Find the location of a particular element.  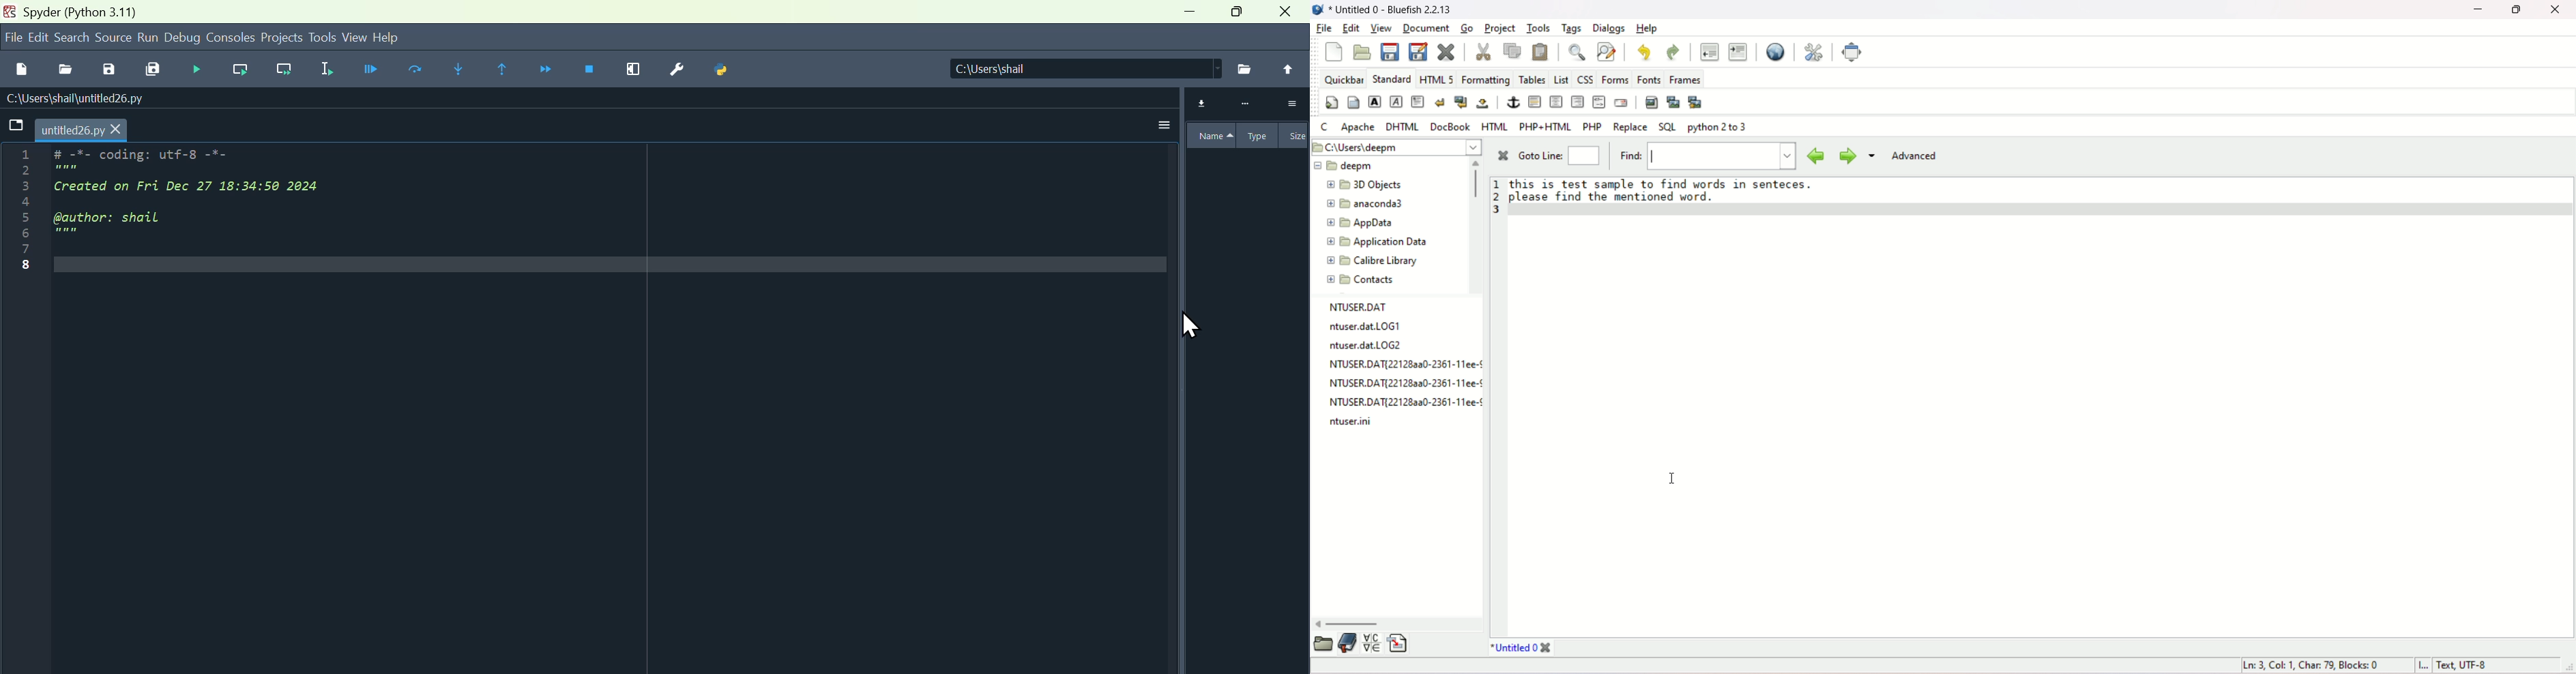

search is located at coordinates (73, 36).